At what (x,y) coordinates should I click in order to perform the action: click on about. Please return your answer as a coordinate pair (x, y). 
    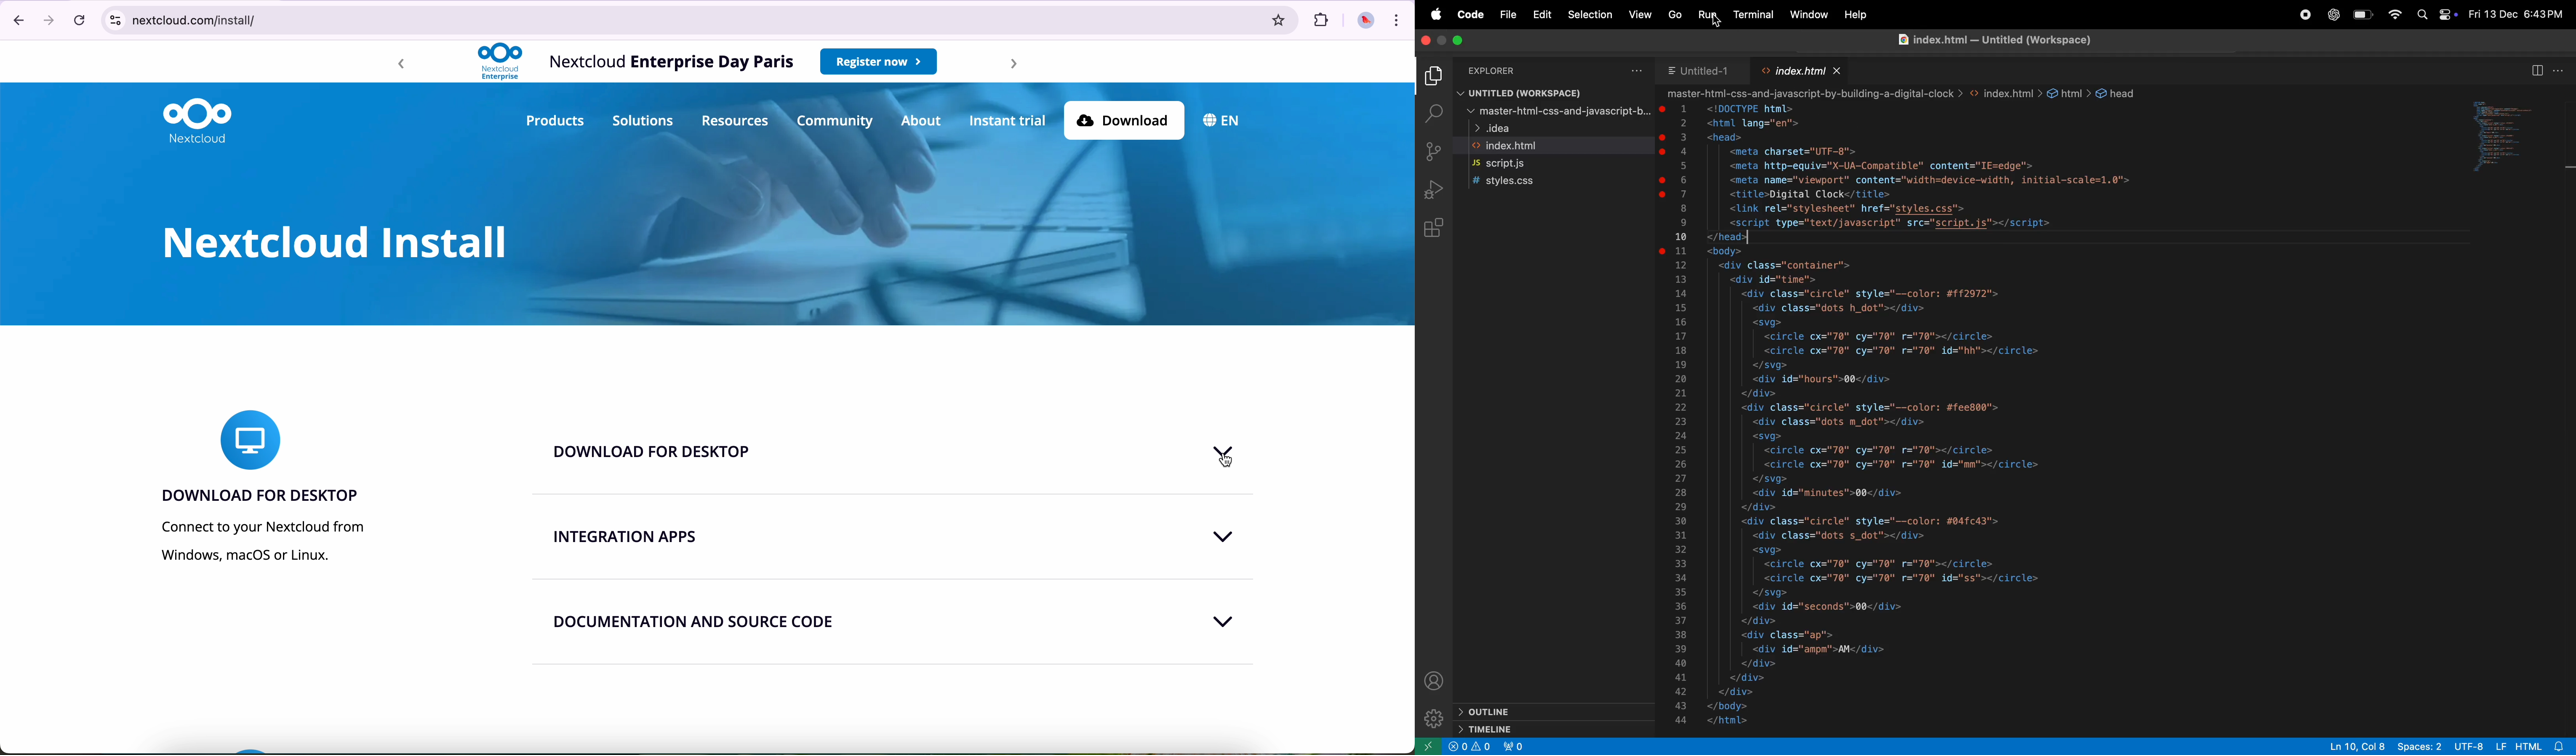
    Looking at the image, I should click on (923, 120).